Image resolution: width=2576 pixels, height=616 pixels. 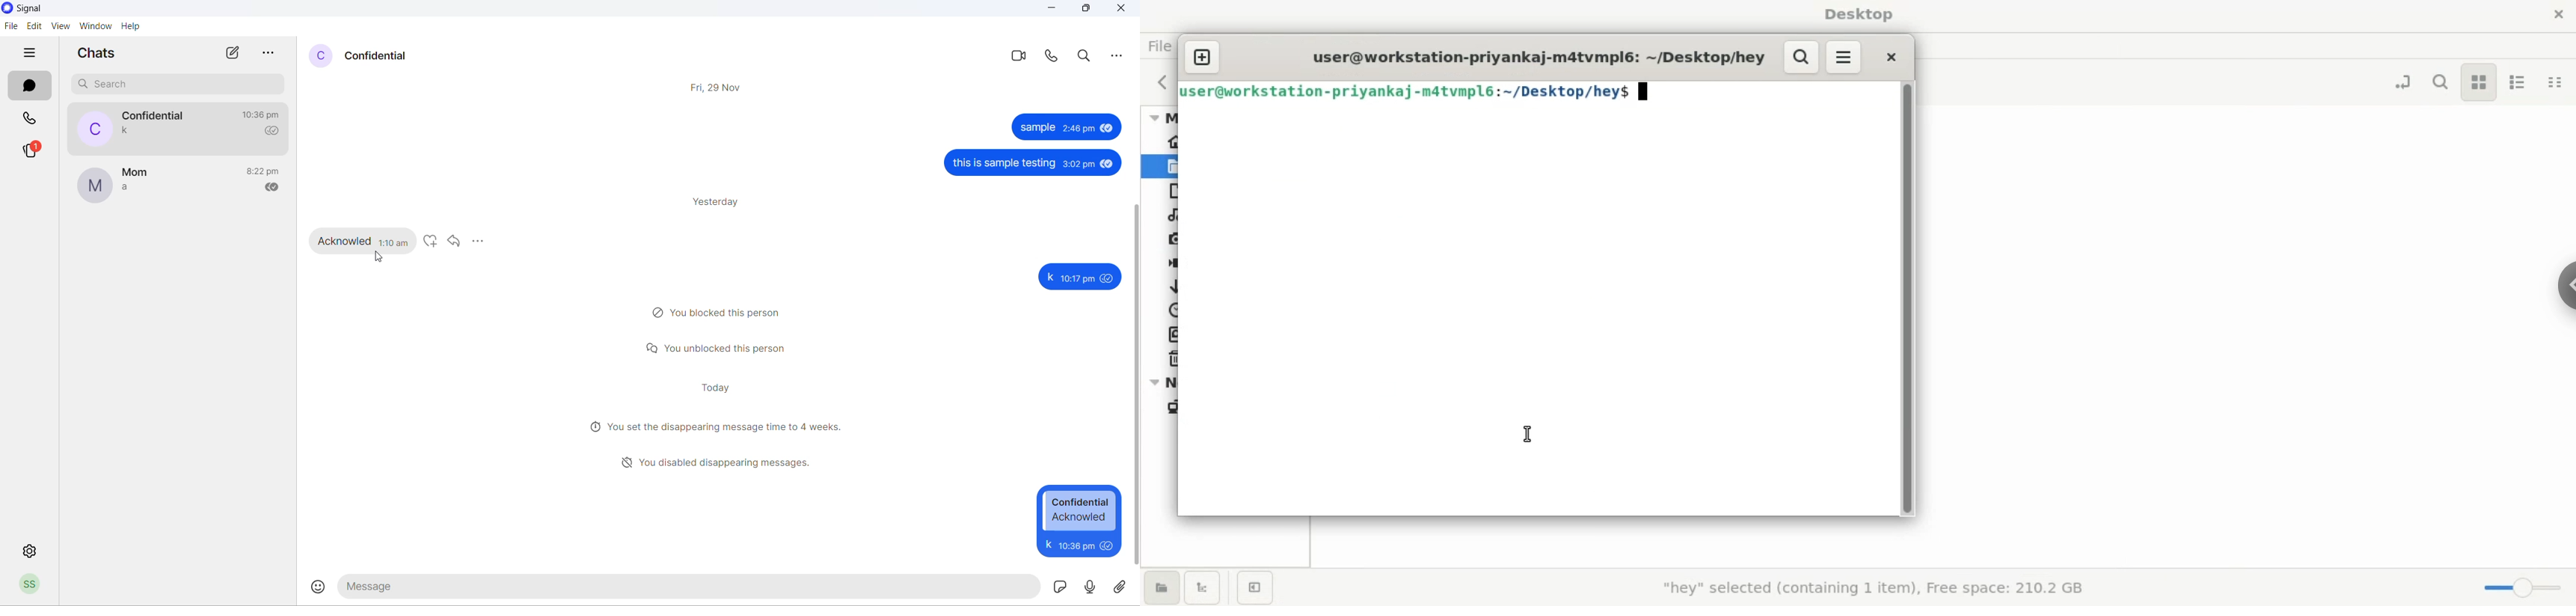 What do you see at coordinates (1104, 128) in the screenshot?
I see `seen` at bounding box center [1104, 128].